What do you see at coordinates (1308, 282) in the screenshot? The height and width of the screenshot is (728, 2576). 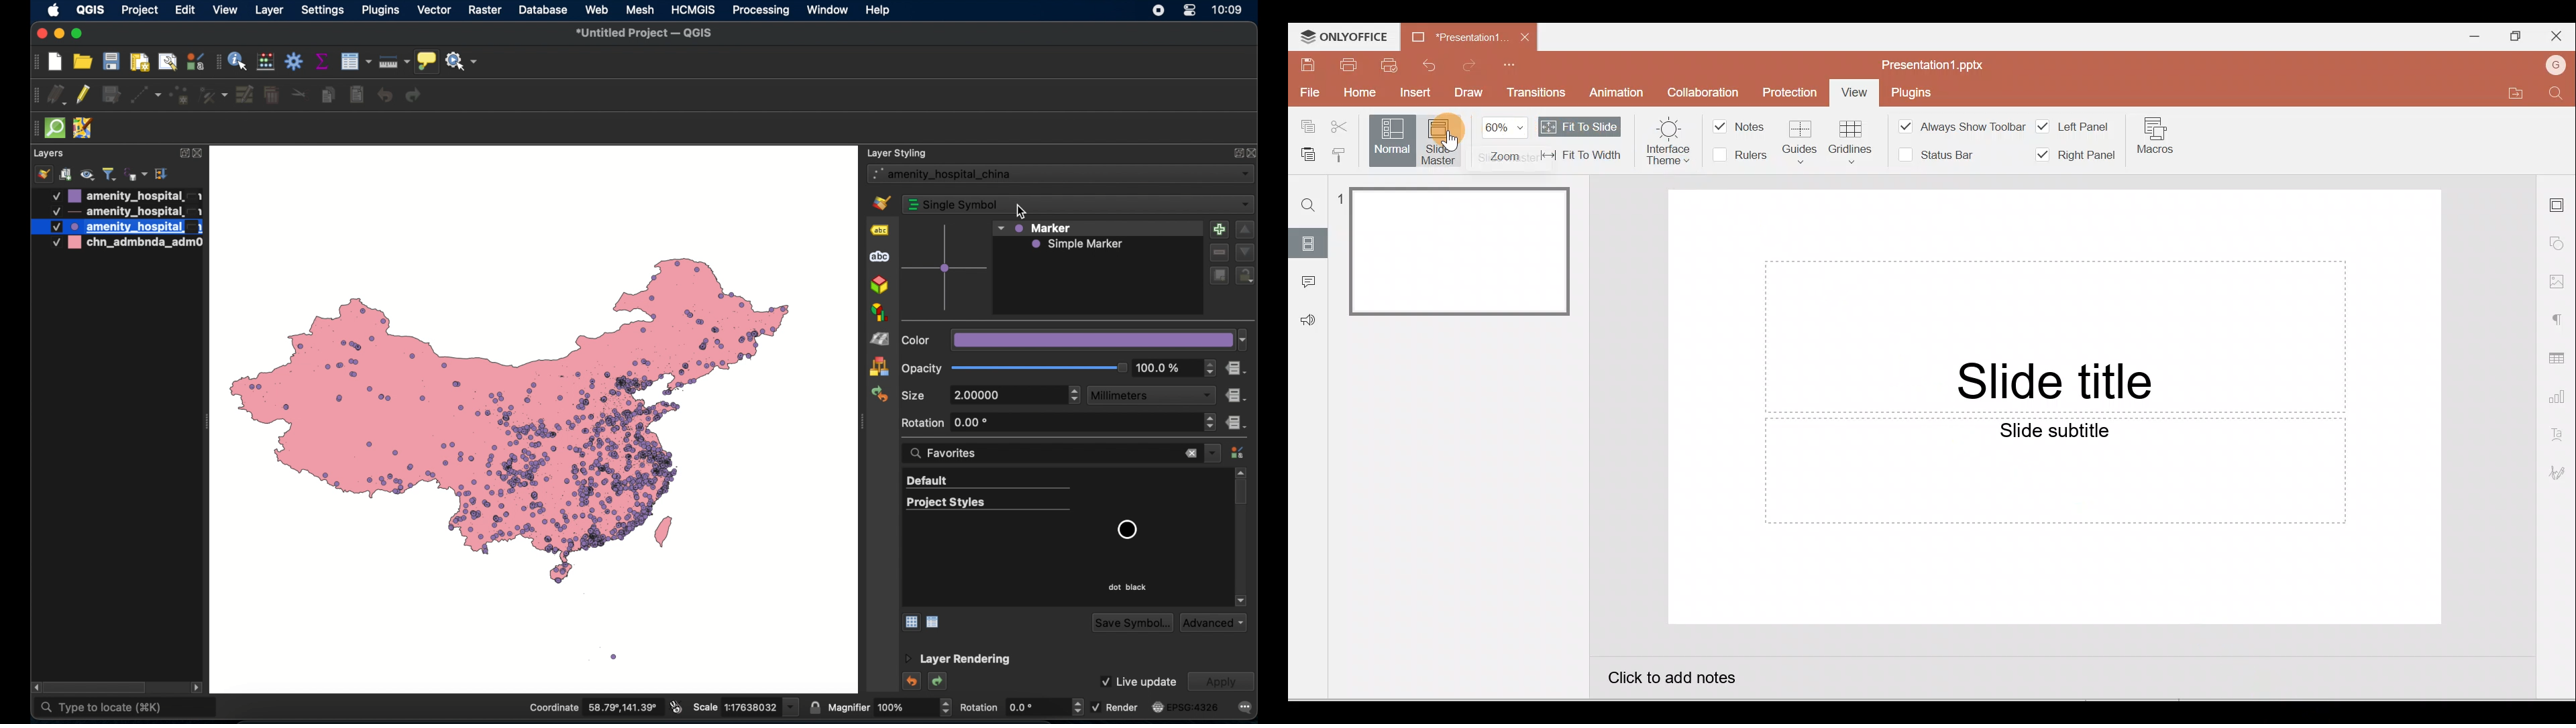 I see `Comment` at bounding box center [1308, 282].